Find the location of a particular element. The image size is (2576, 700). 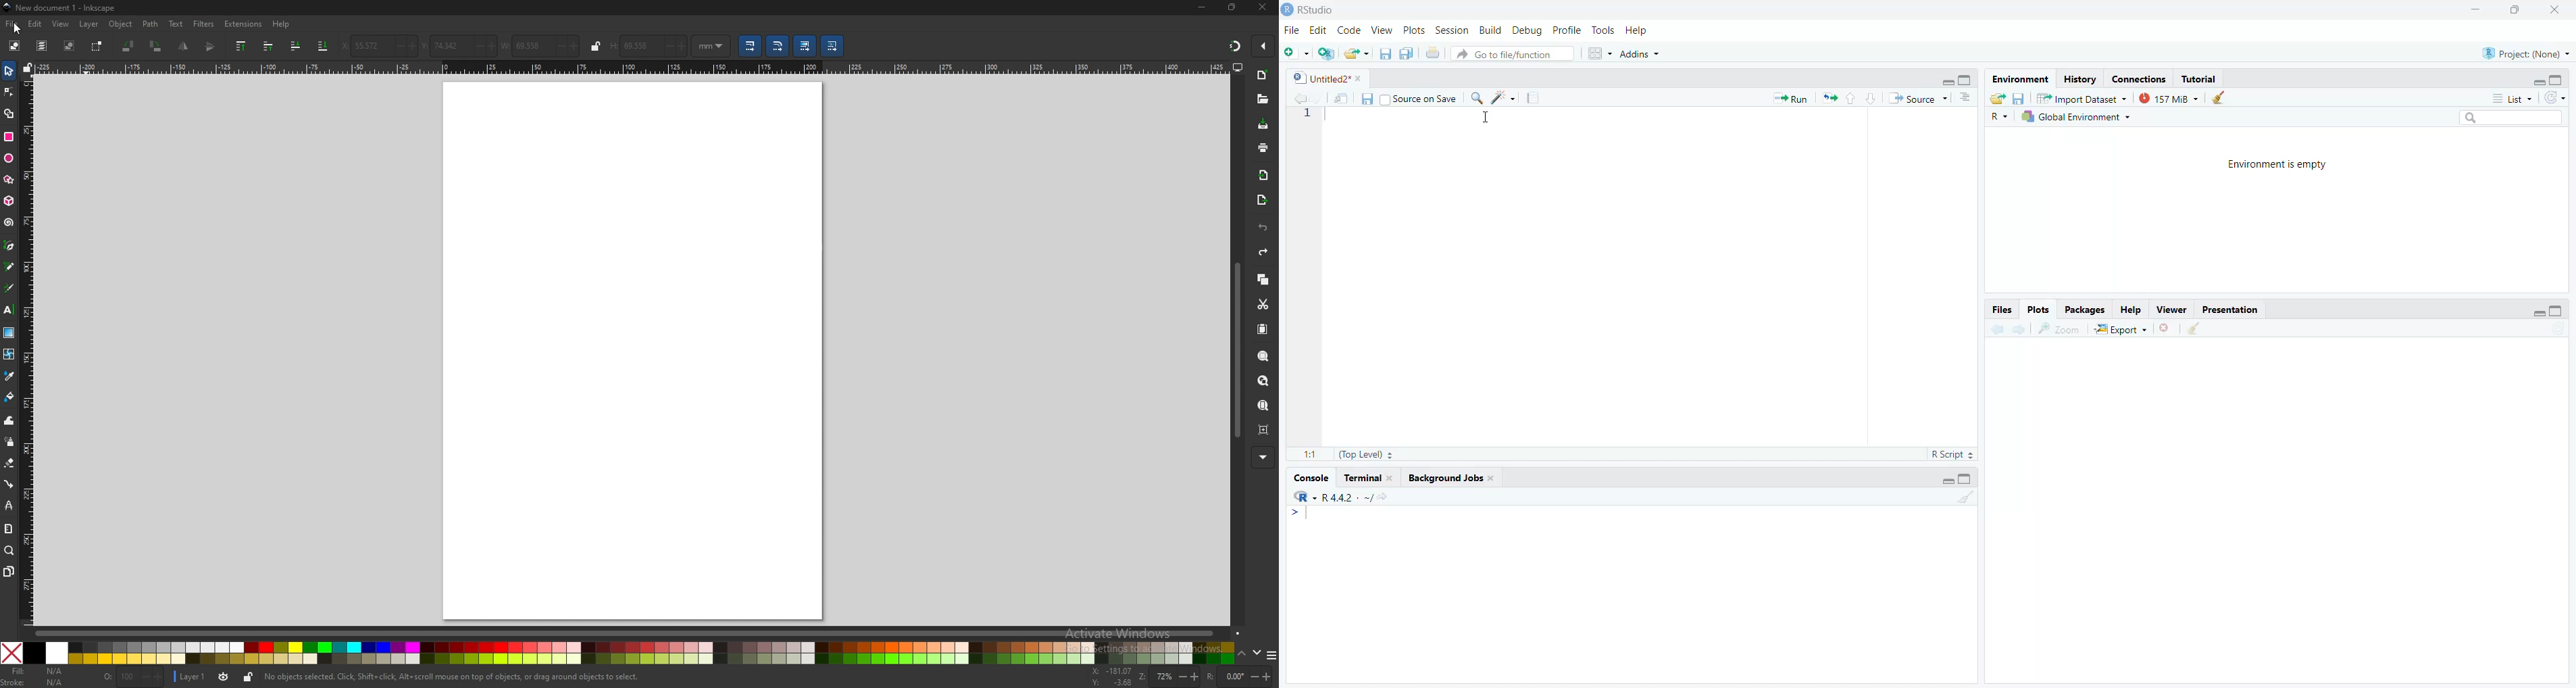

close is located at coordinates (1361, 76).